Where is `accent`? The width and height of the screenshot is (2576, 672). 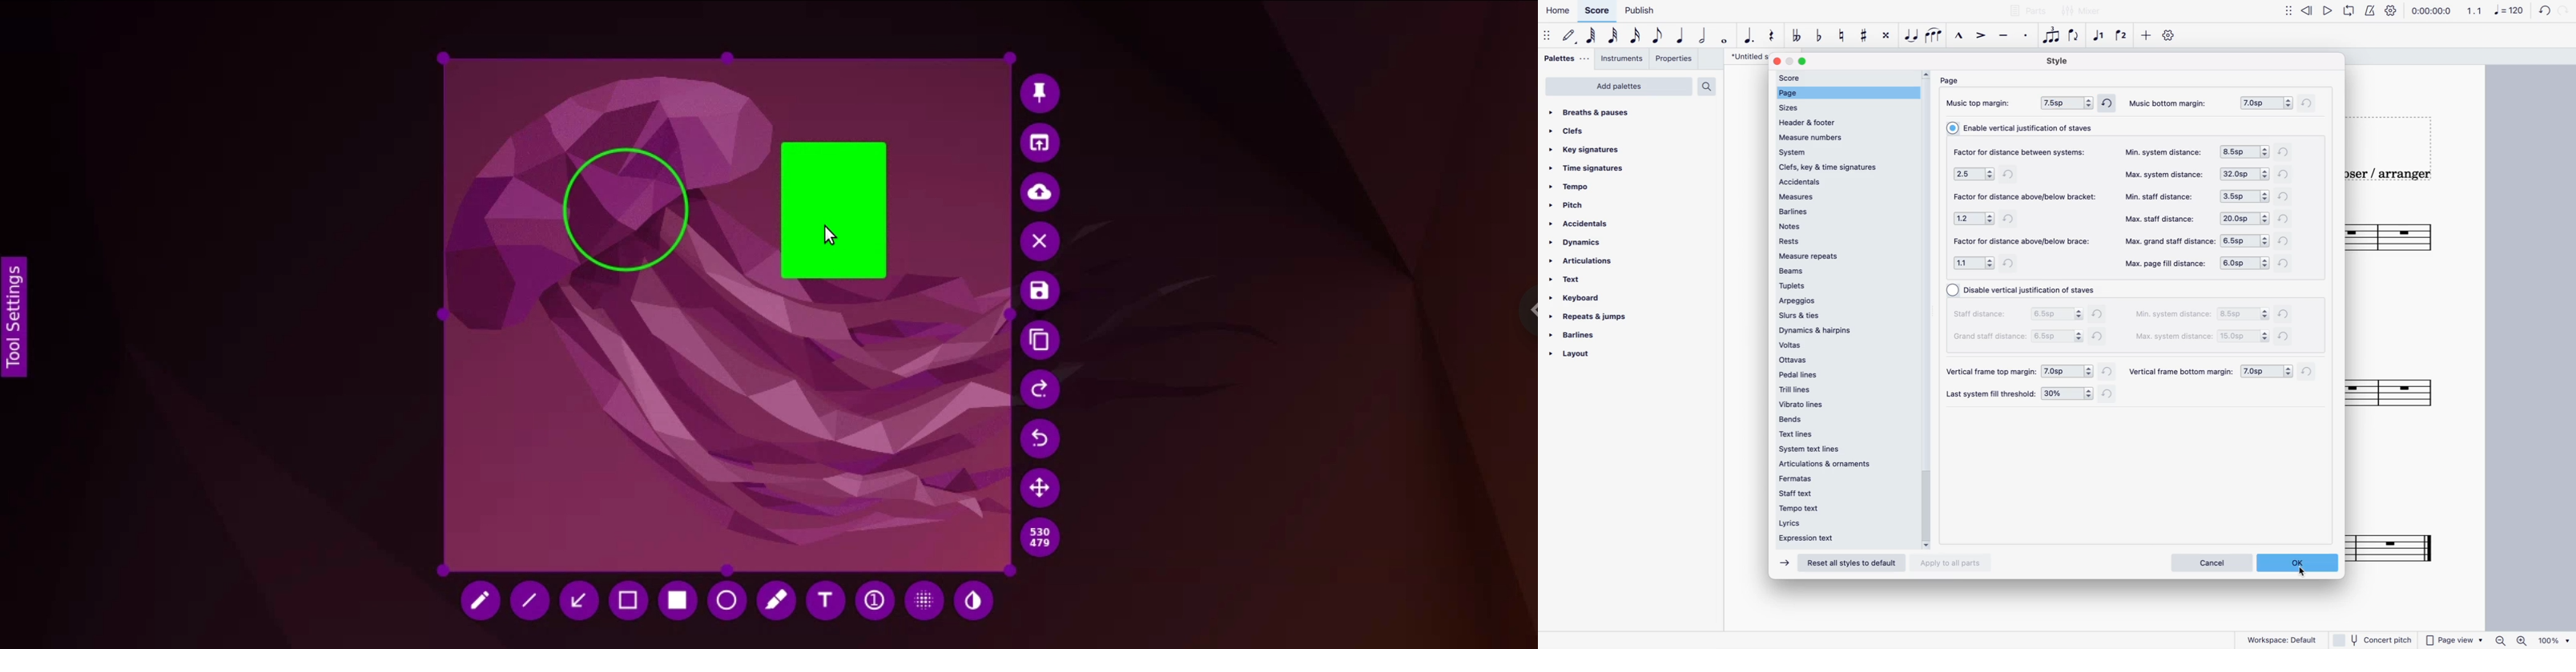 accent is located at coordinates (1980, 36).